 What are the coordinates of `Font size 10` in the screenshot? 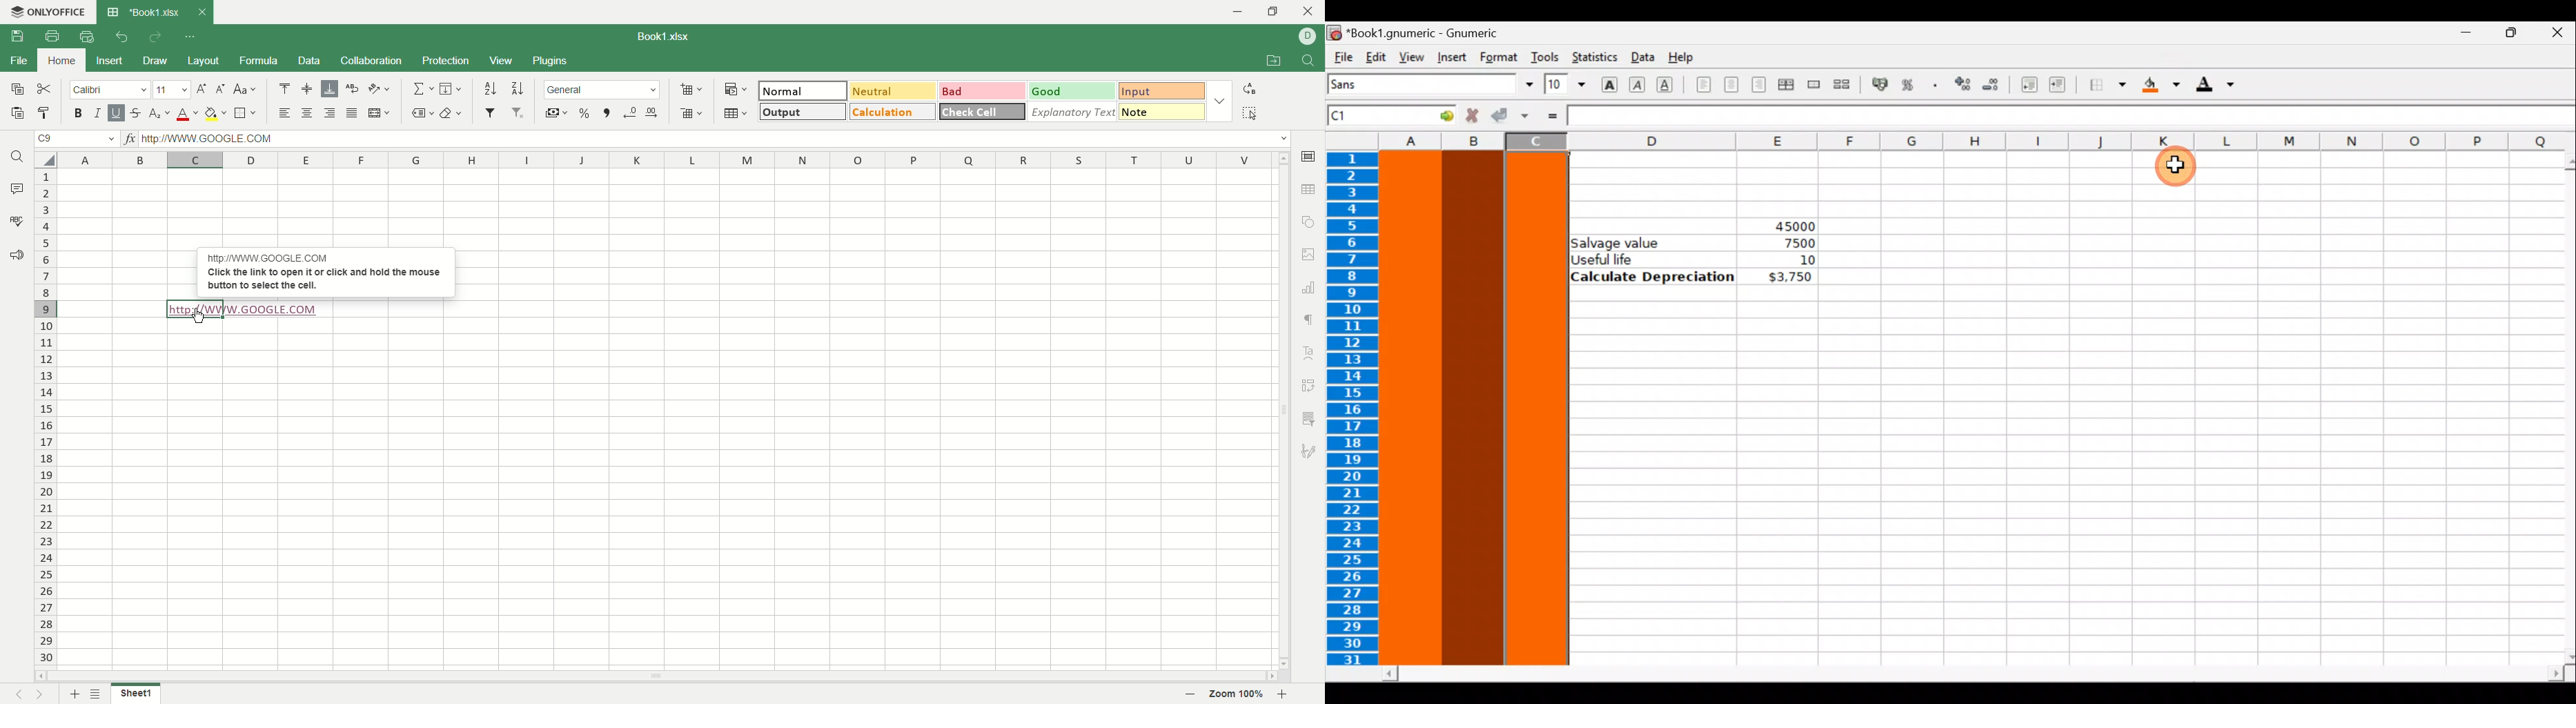 It's located at (1565, 85).